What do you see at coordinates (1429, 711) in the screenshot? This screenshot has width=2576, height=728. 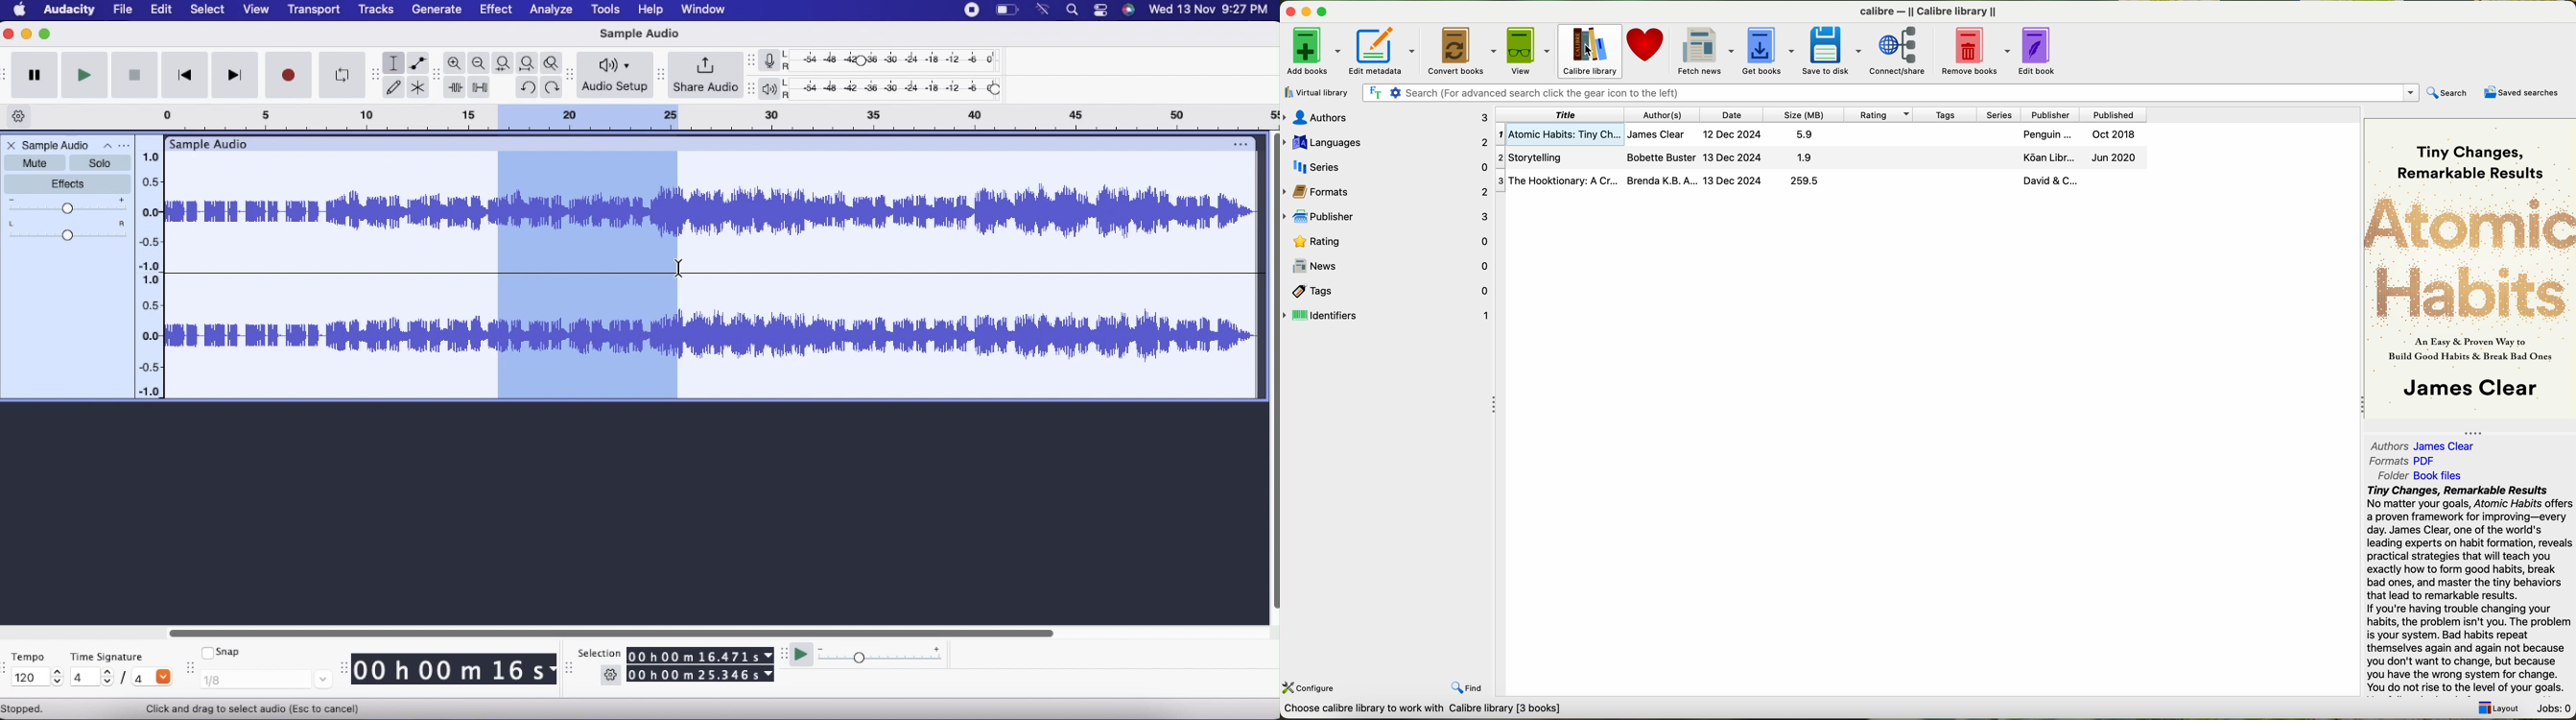 I see `Choose calbre library to work with Calbre Library [3book}` at bounding box center [1429, 711].